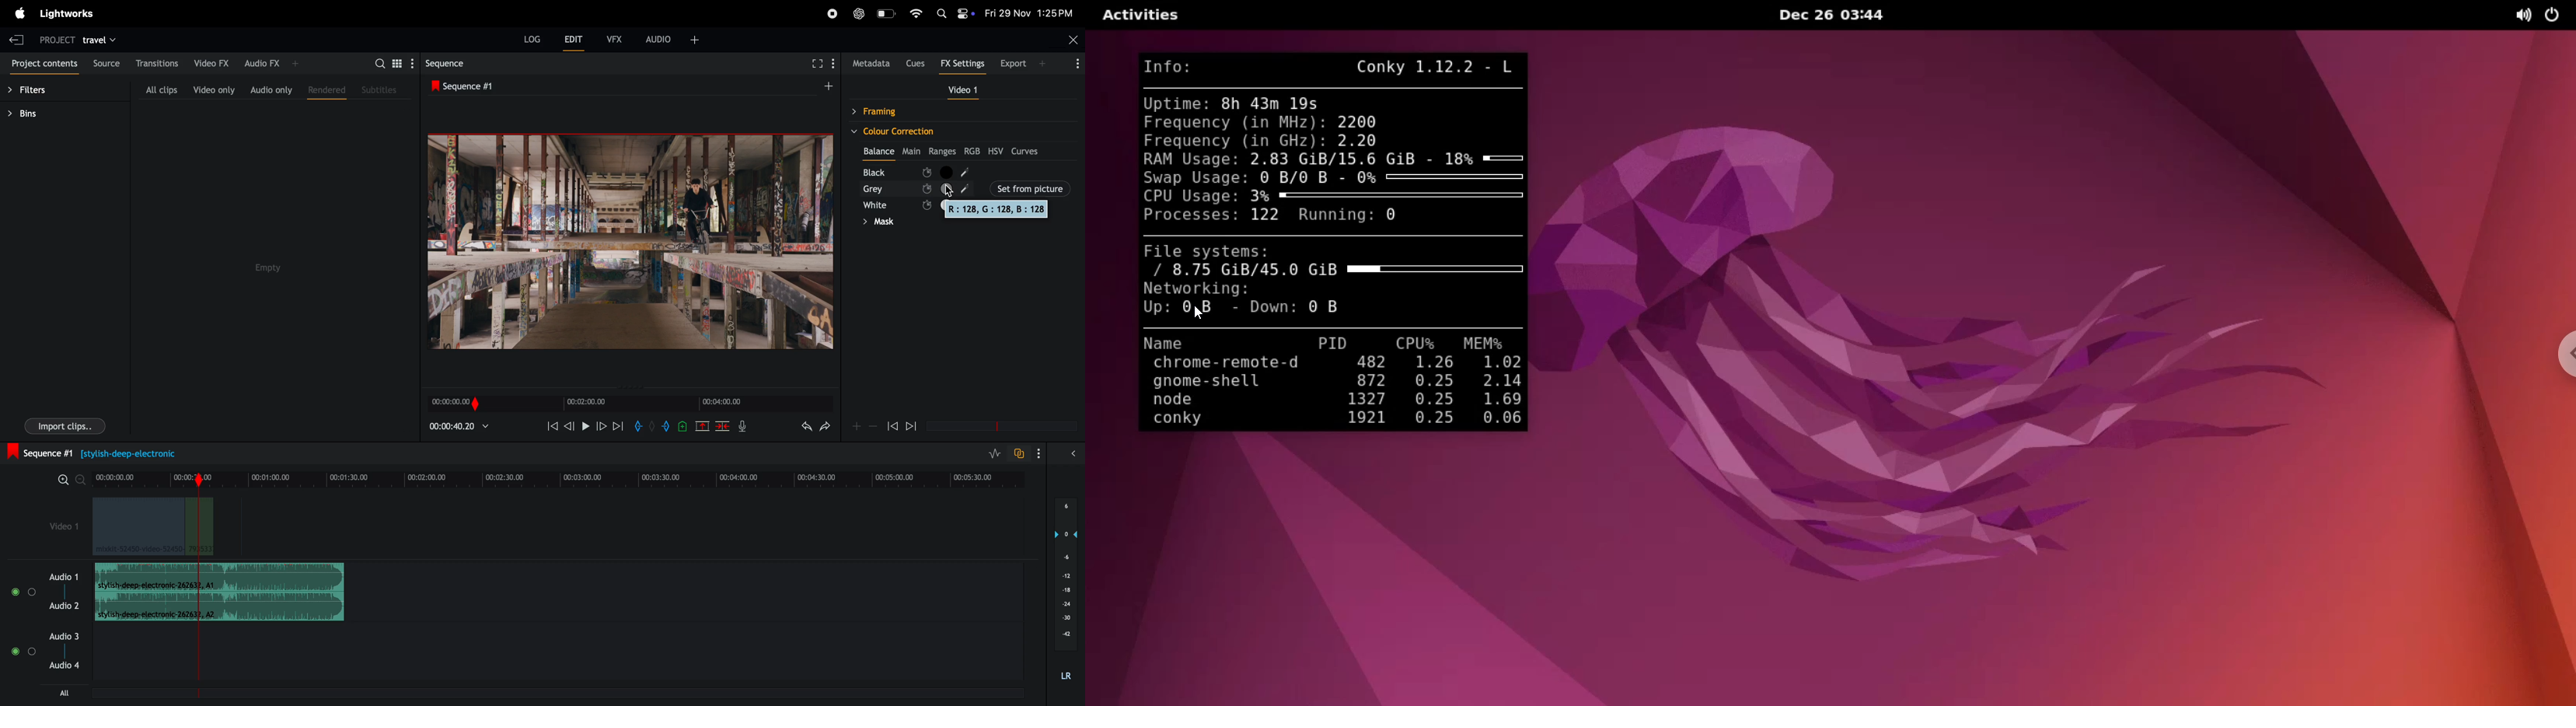 Image resolution: width=2576 pixels, height=728 pixels. Describe the element at coordinates (588, 426) in the screenshot. I see `pause and play` at that location.